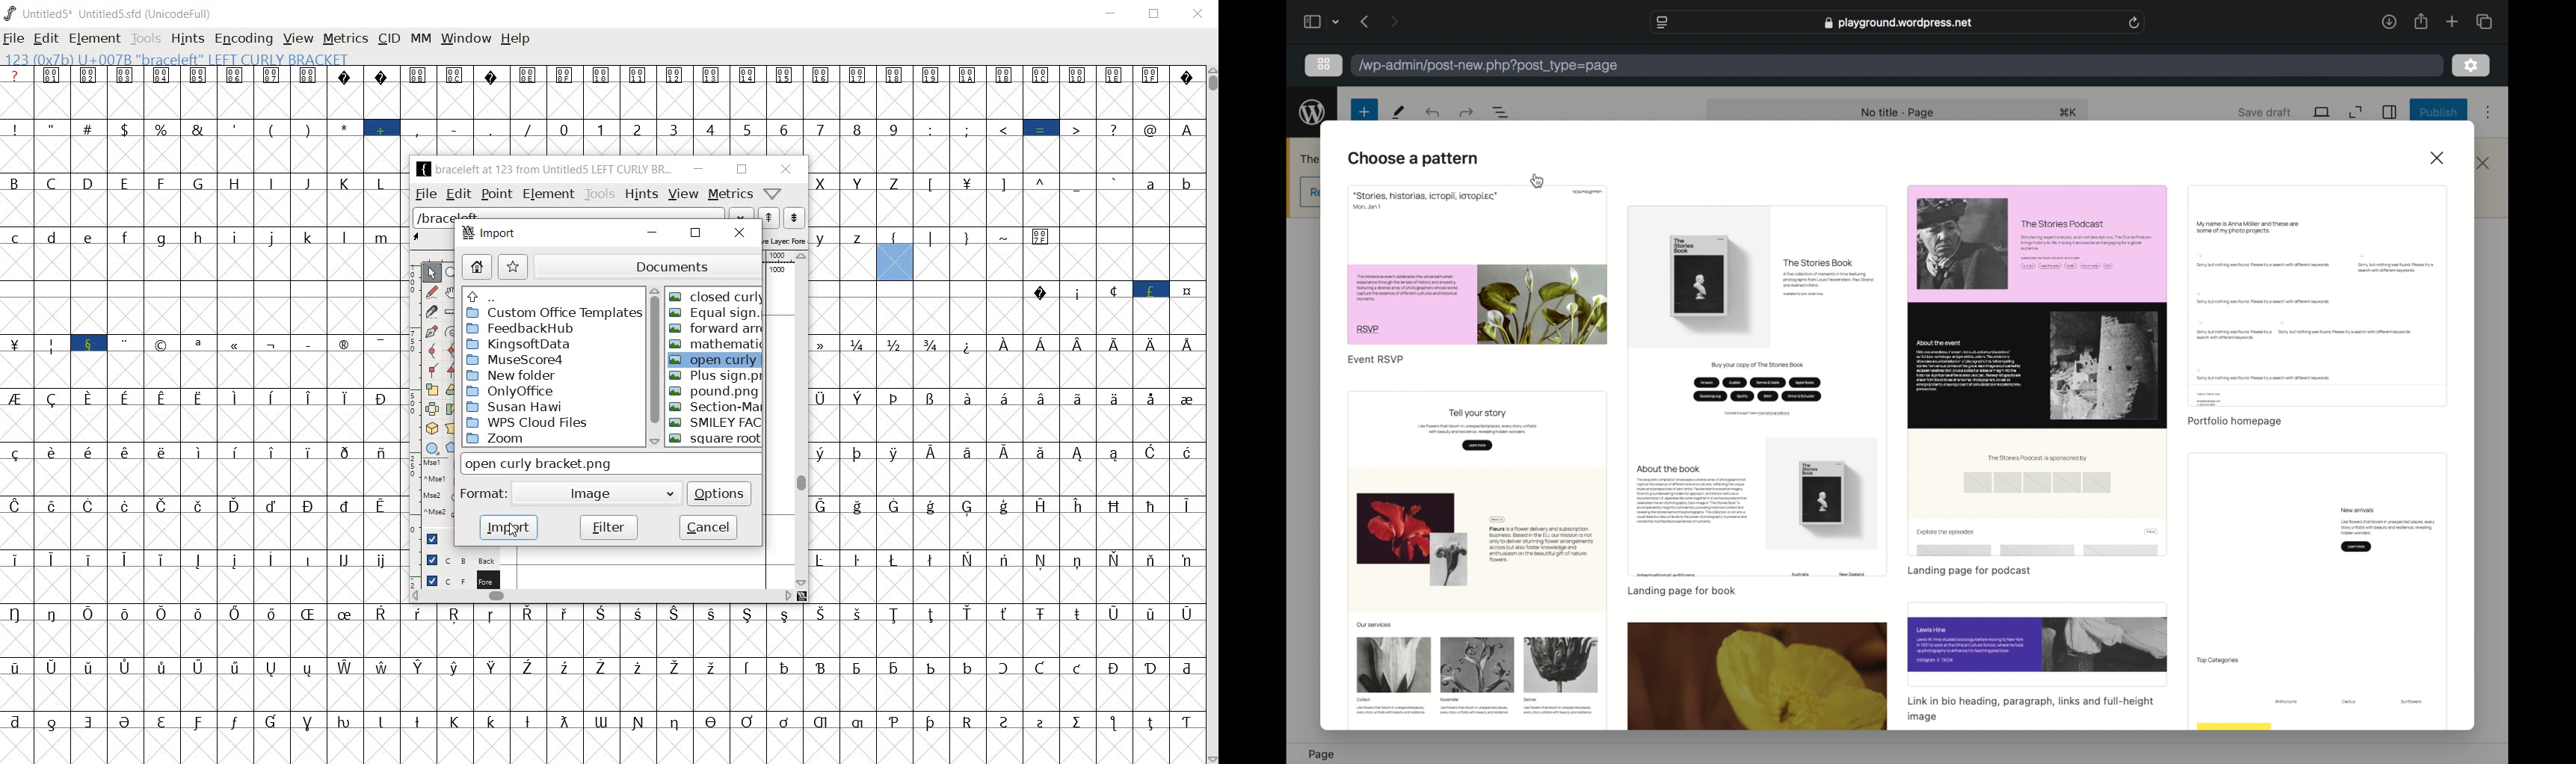  Describe the element at coordinates (2033, 710) in the screenshot. I see `link in bio heading, paragraph, links and full-height image` at that location.